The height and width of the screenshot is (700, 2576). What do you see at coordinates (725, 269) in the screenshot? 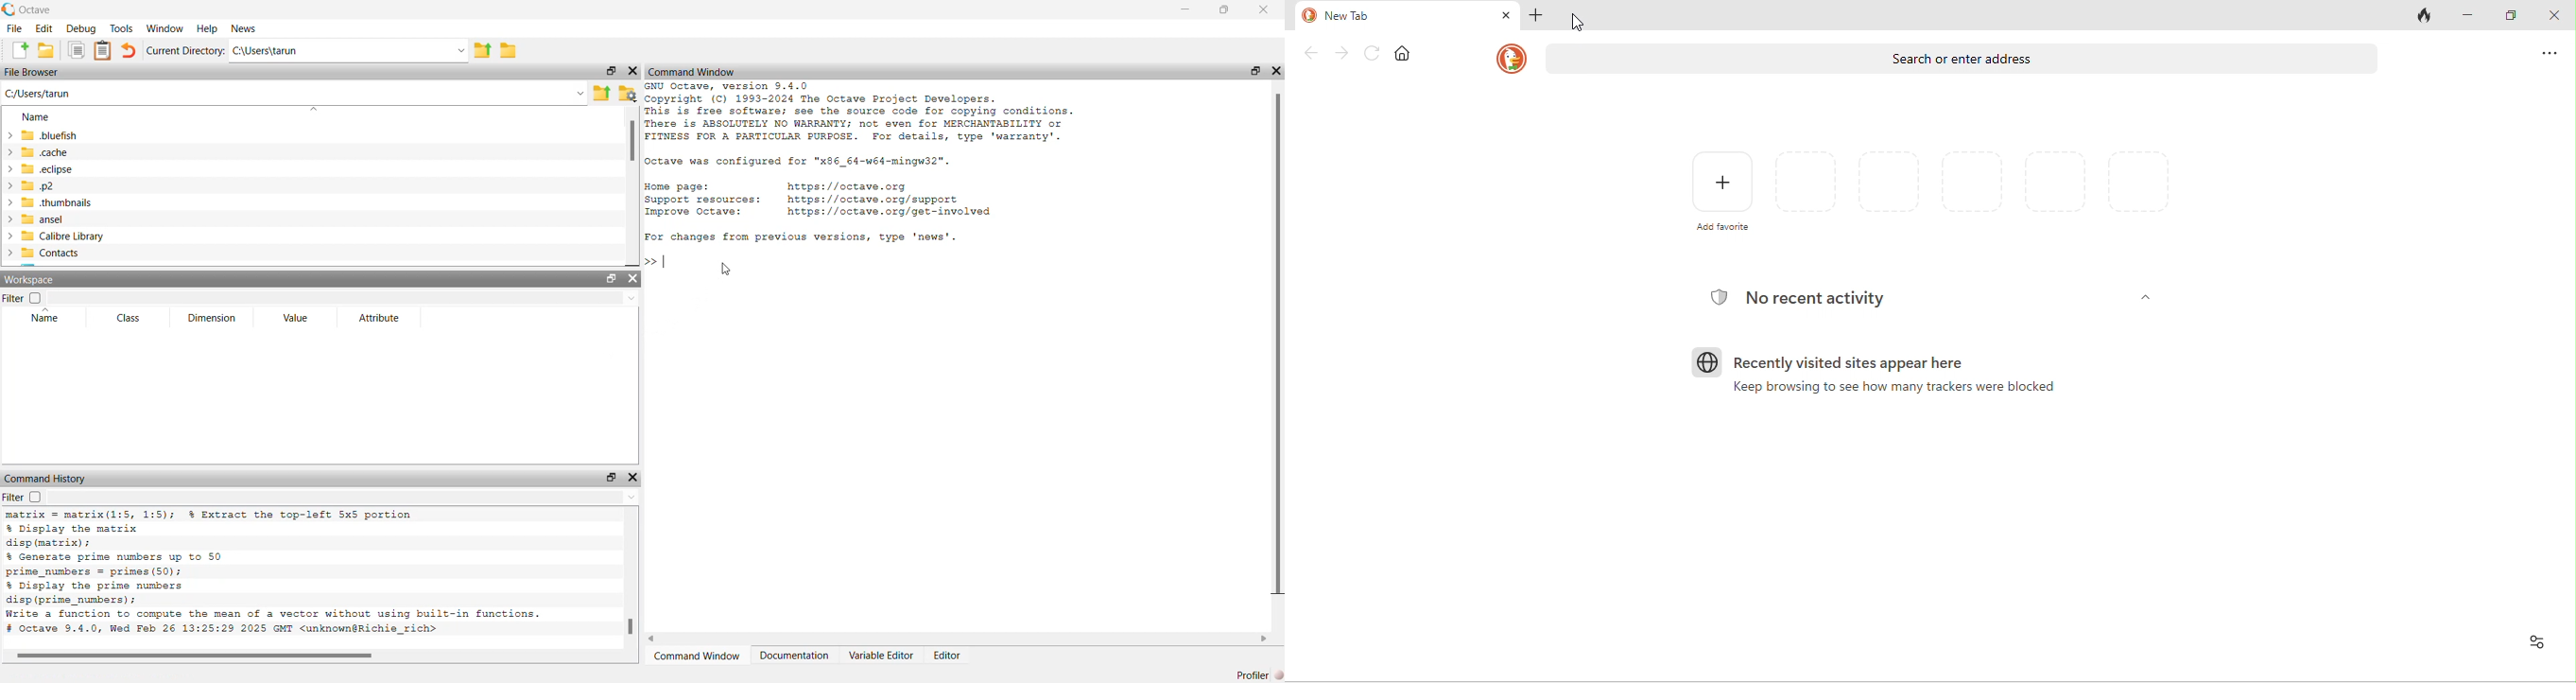
I see `cursor` at bounding box center [725, 269].